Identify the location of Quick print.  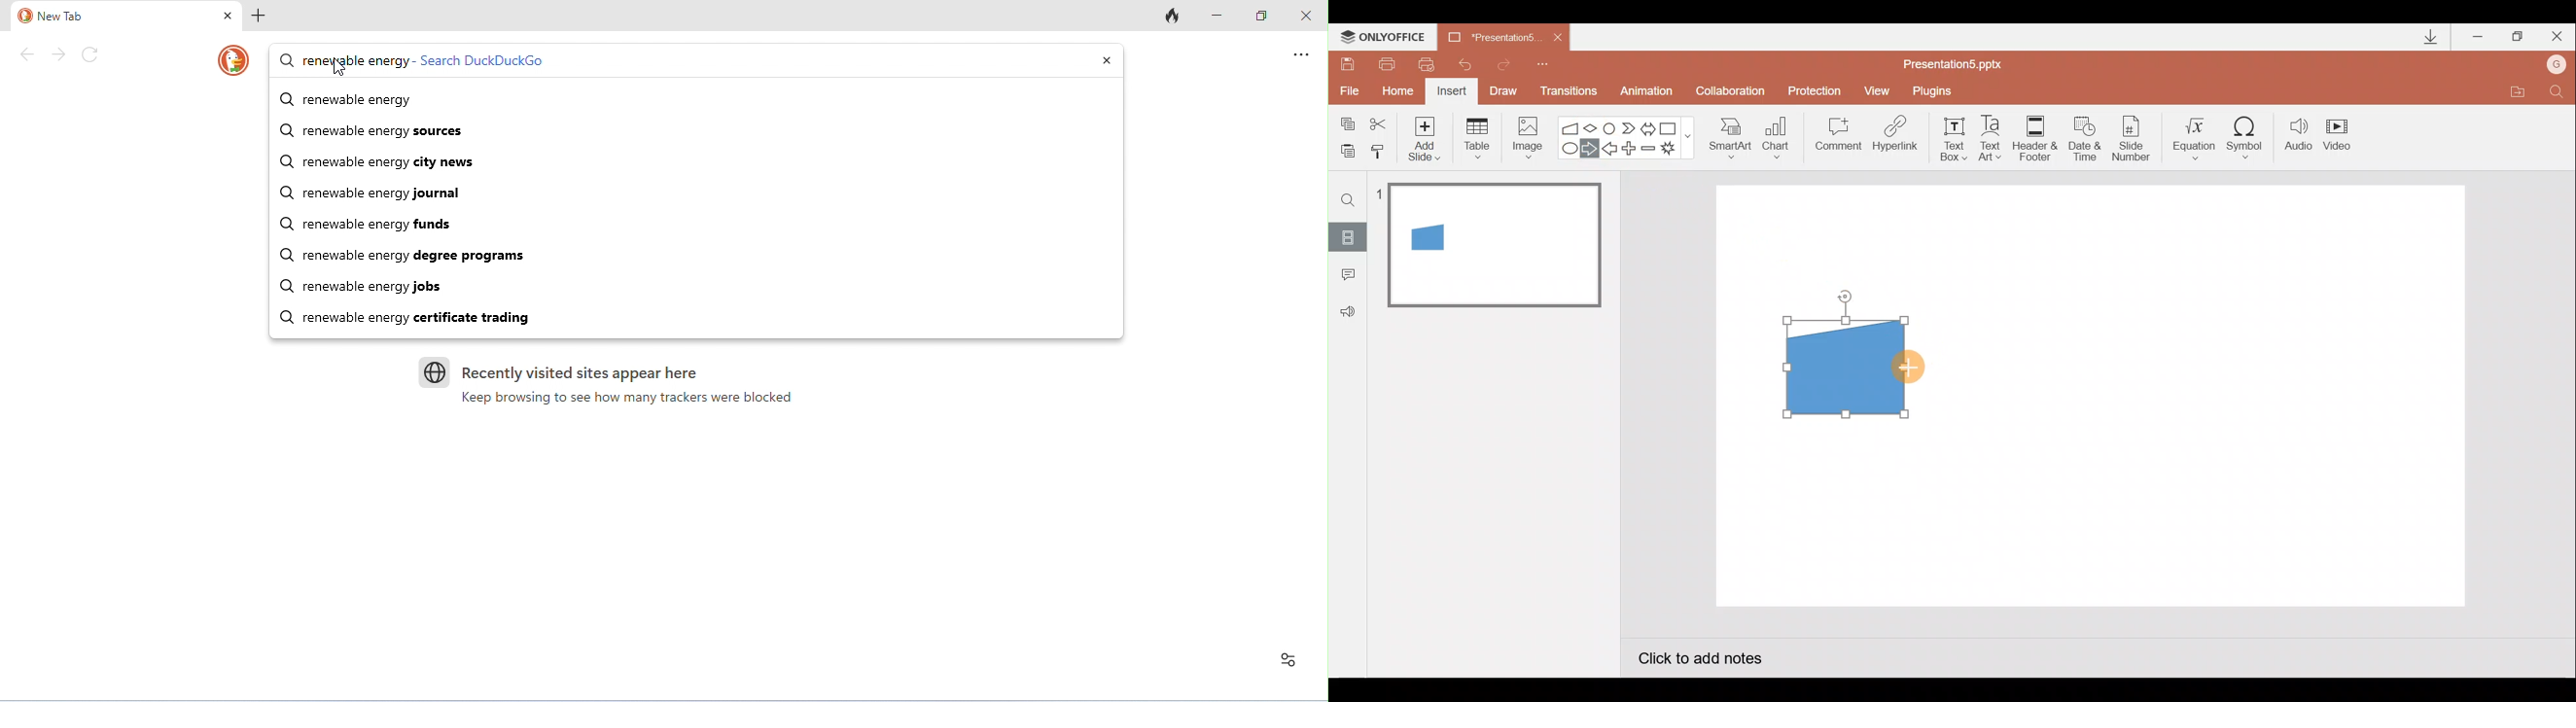
(1431, 61).